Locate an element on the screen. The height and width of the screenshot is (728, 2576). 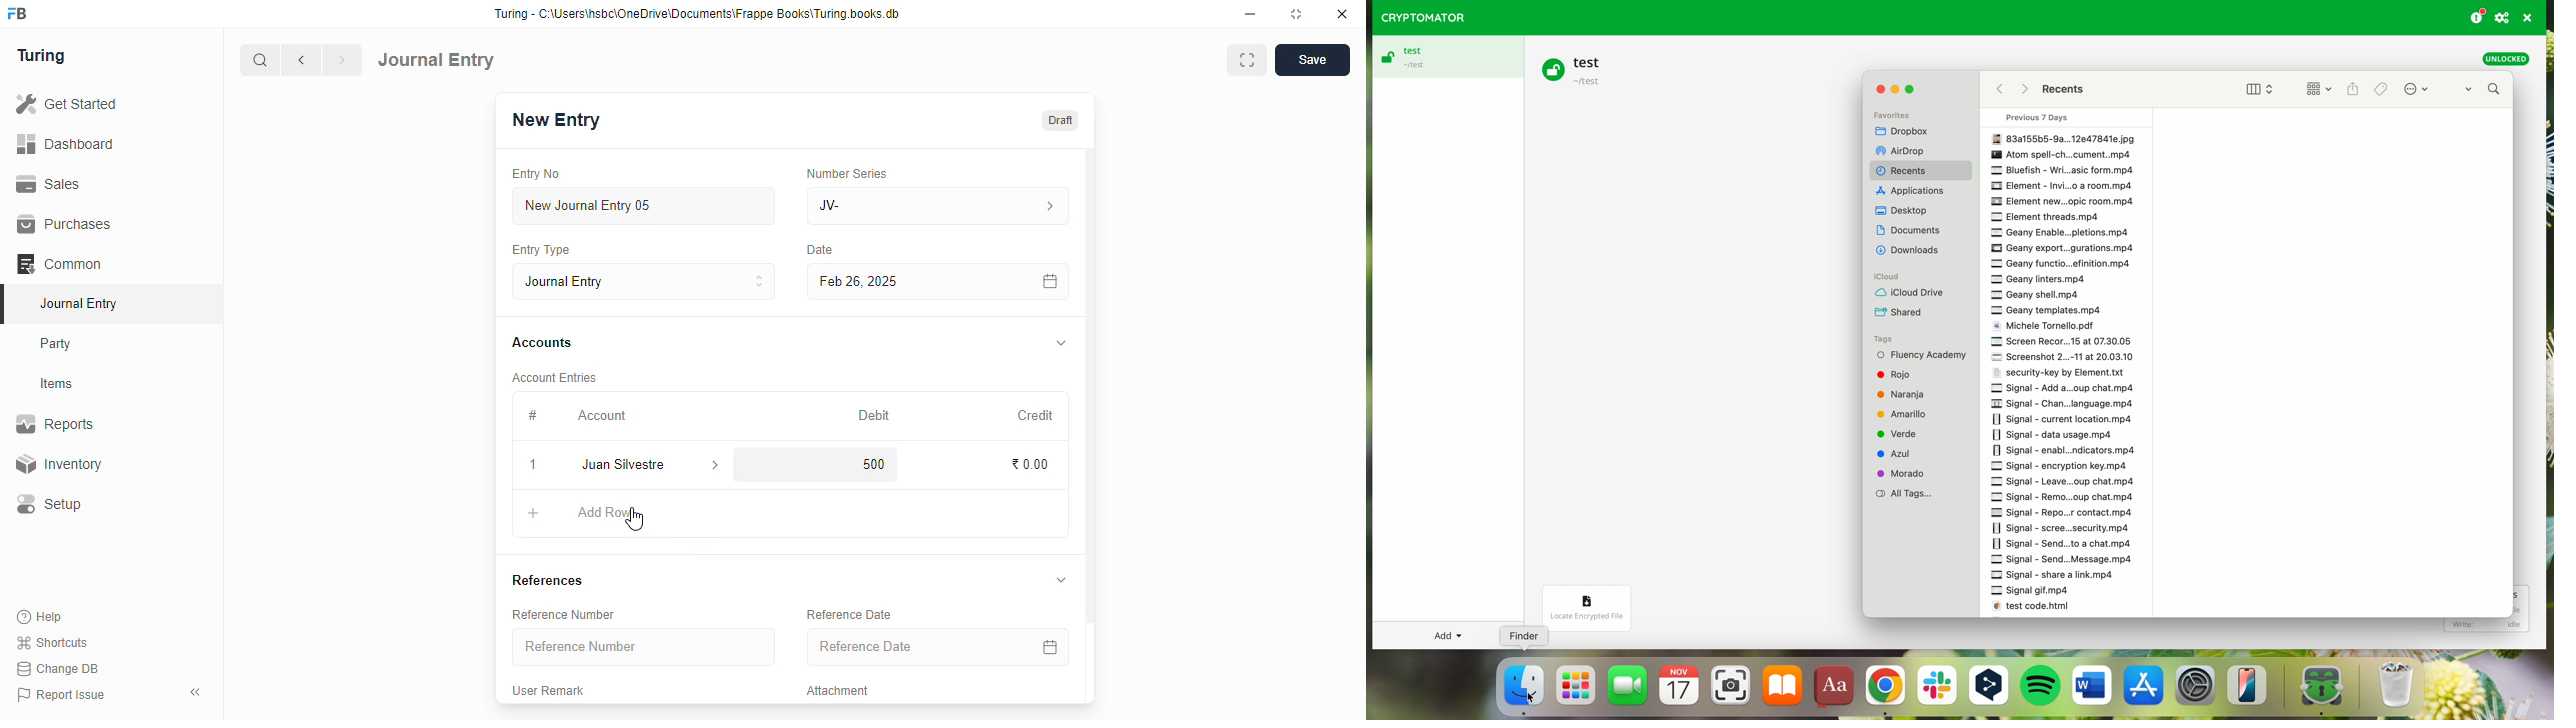
Date is located at coordinates (821, 250).